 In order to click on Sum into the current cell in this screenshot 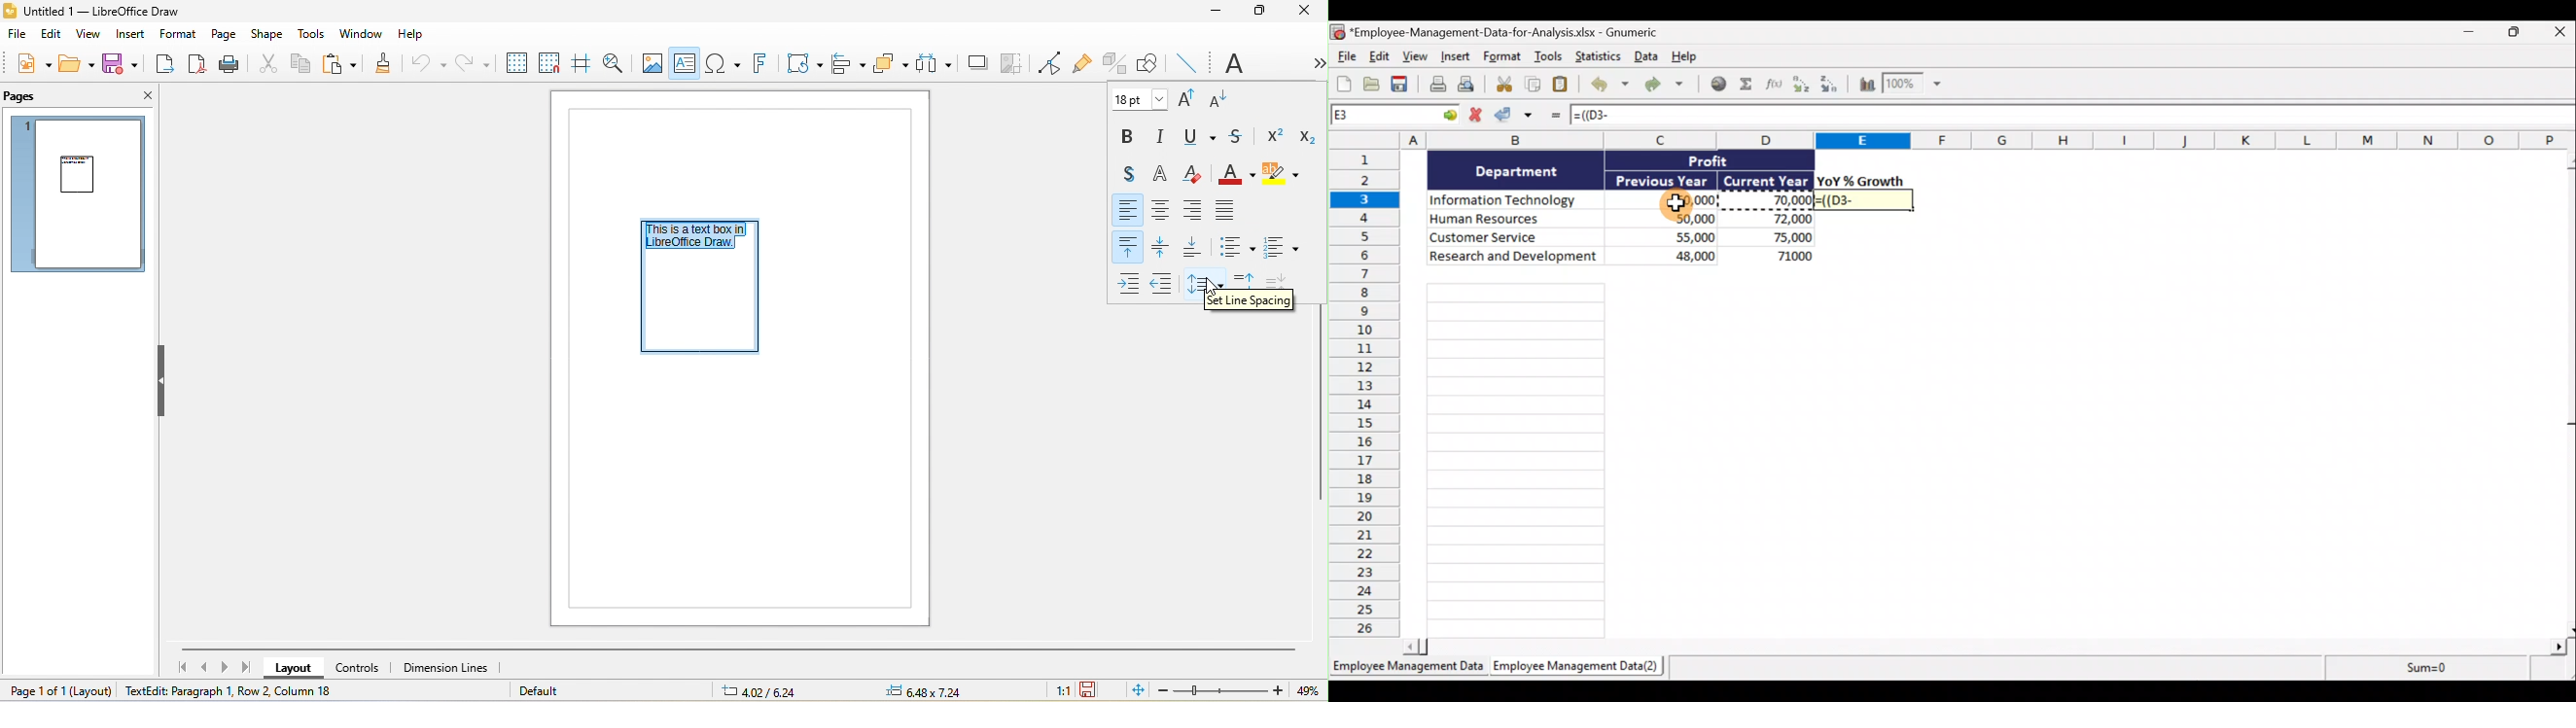, I will do `click(1750, 85)`.